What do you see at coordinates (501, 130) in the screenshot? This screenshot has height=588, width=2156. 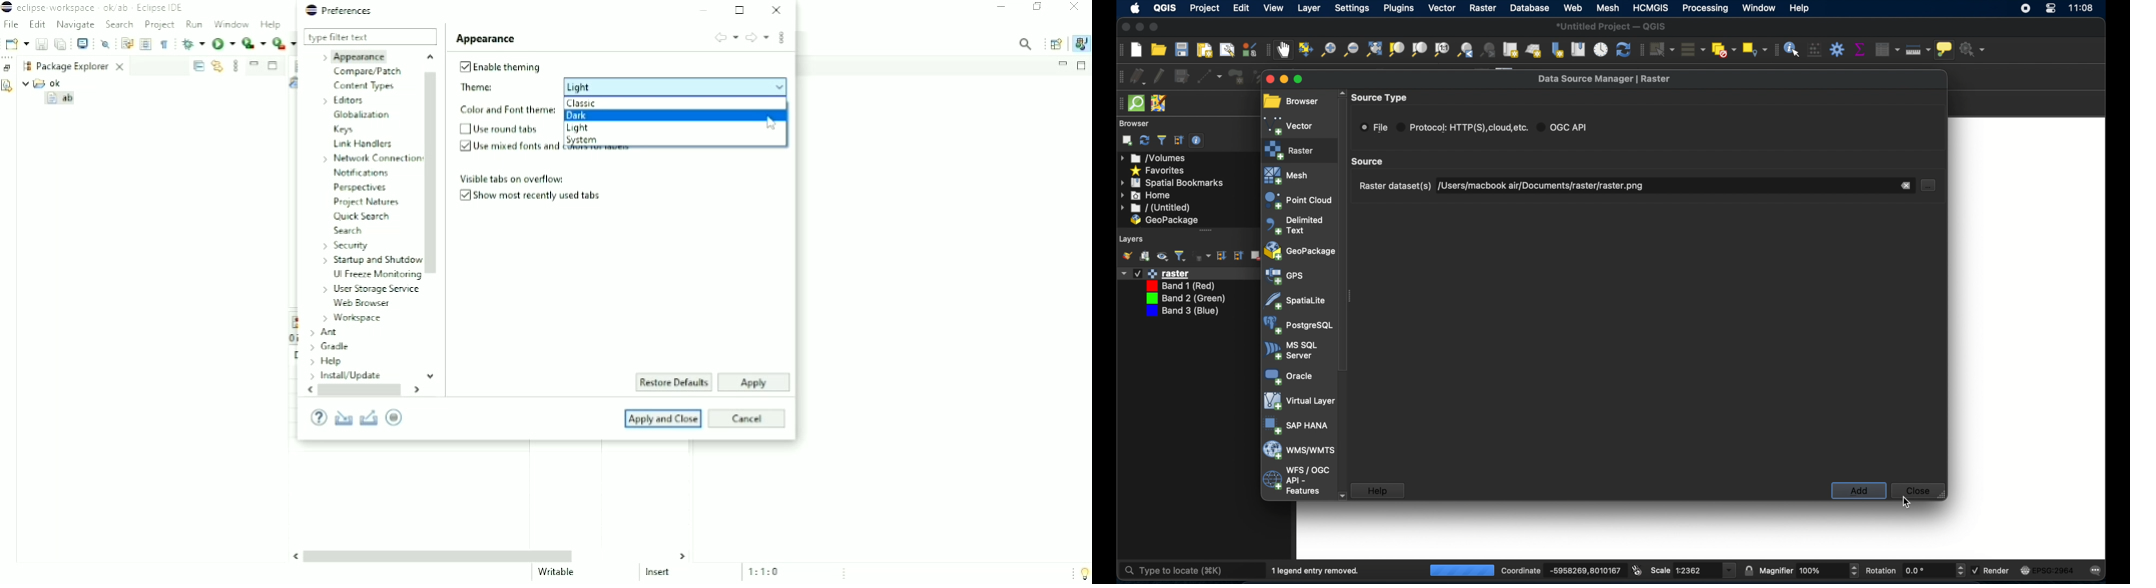 I see `Use round tabs` at bounding box center [501, 130].